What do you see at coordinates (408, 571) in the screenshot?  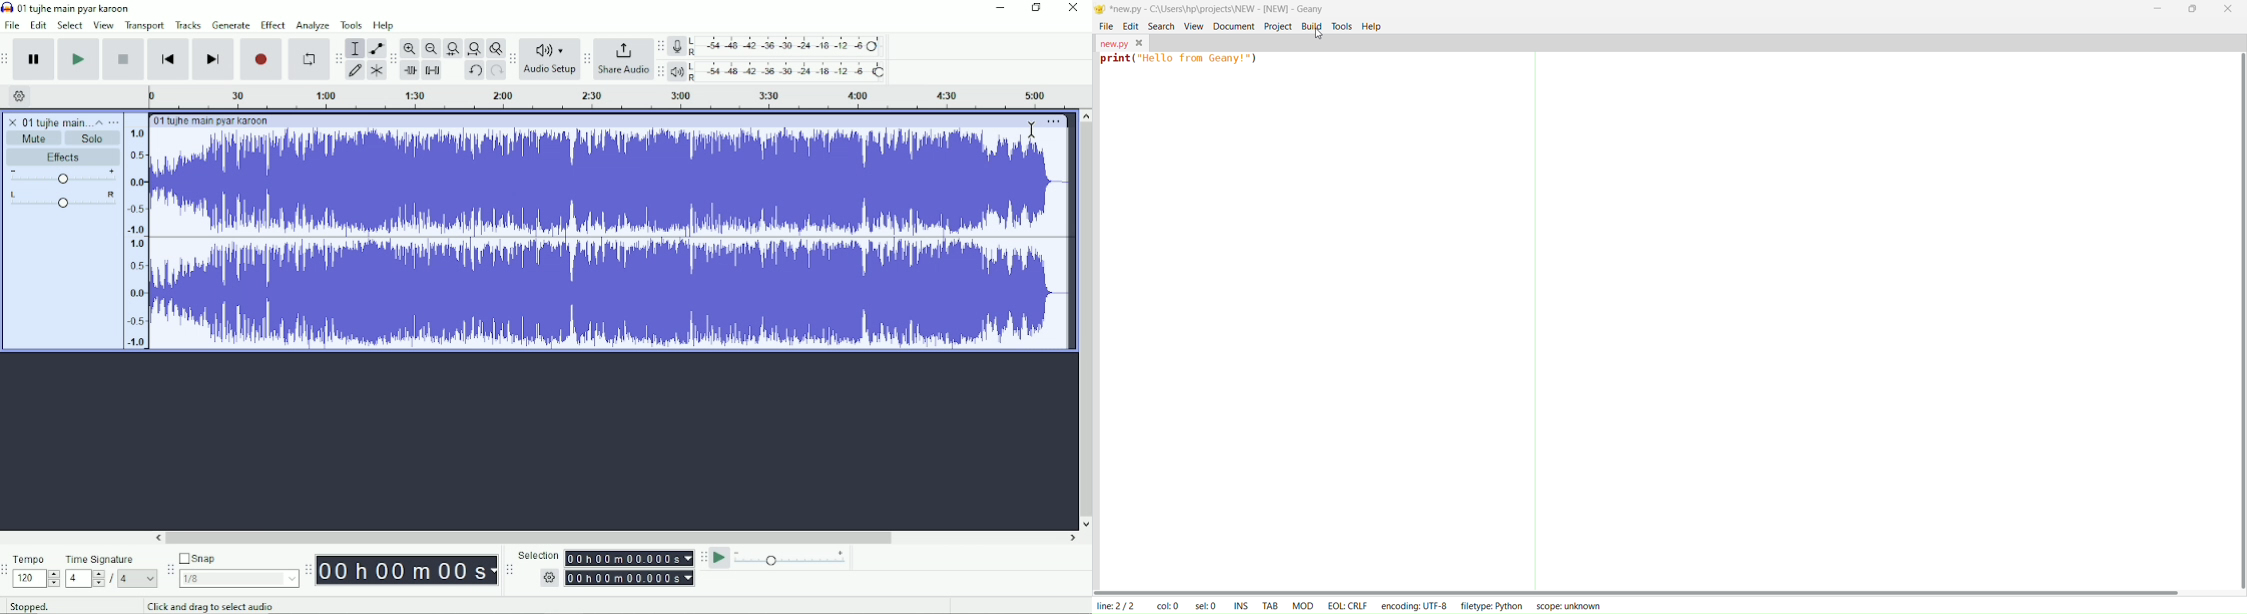 I see `00h00m00s` at bounding box center [408, 571].